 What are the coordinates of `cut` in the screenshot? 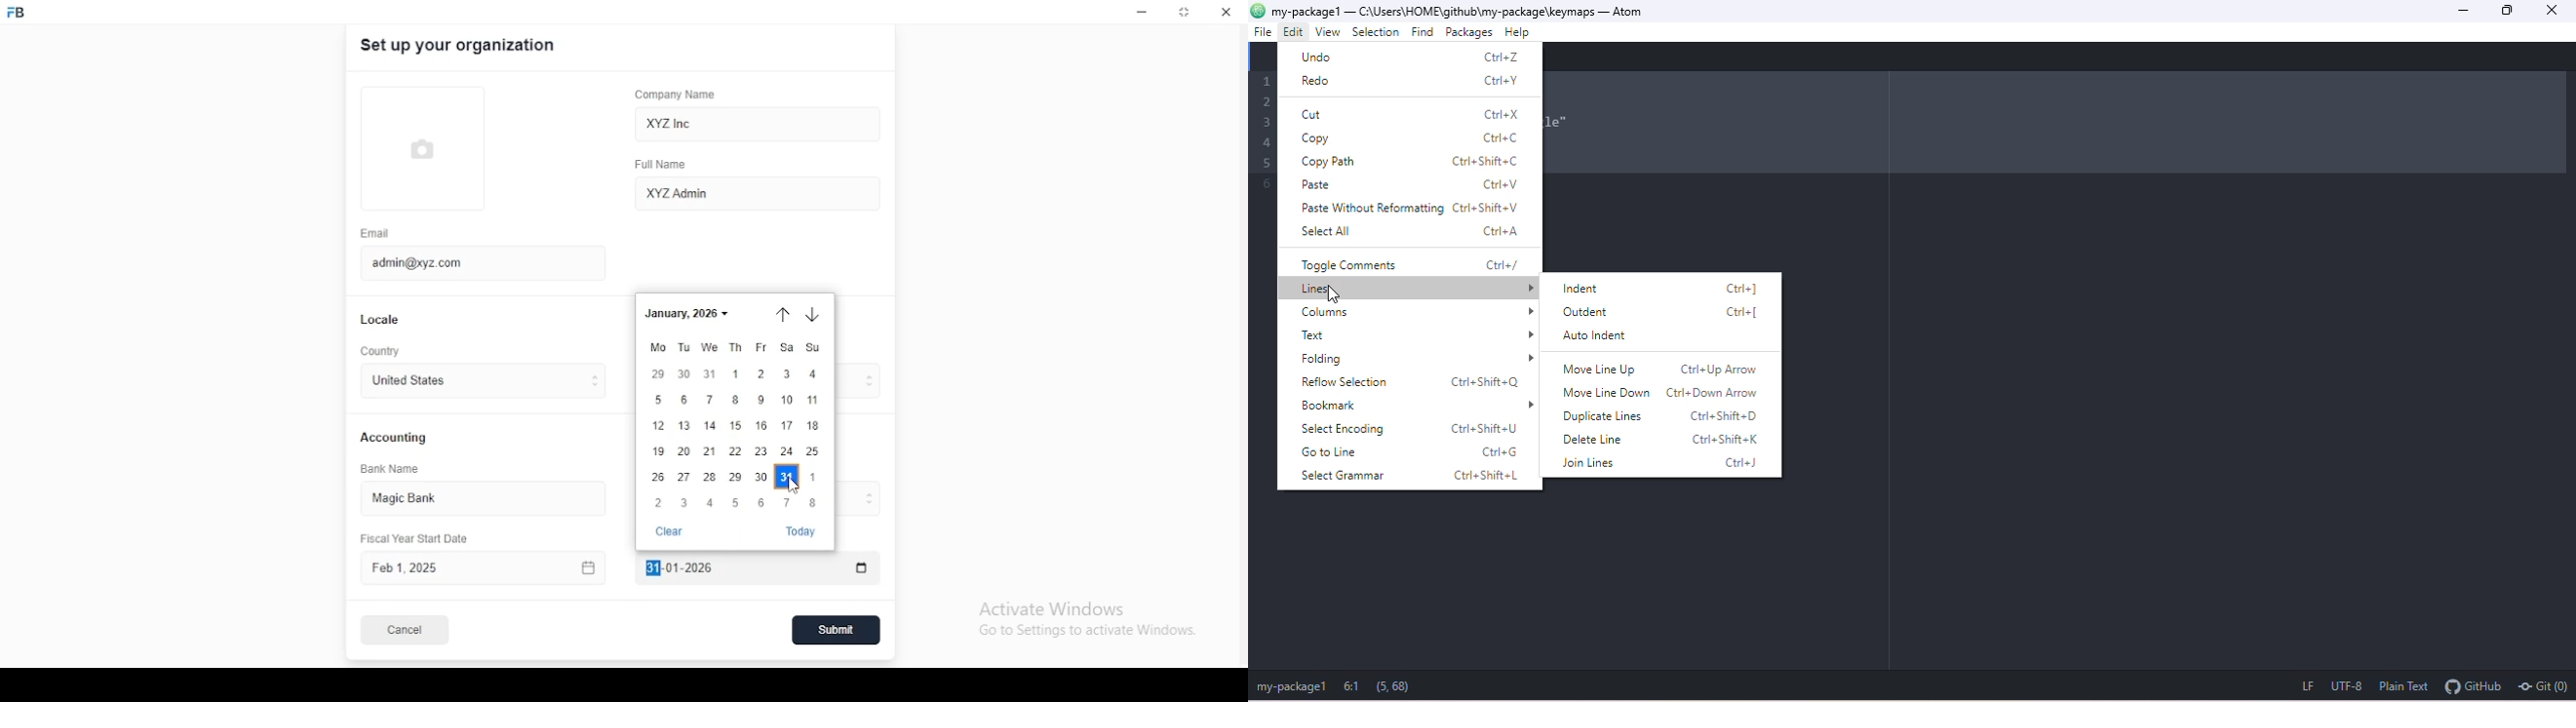 It's located at (1406, 117).